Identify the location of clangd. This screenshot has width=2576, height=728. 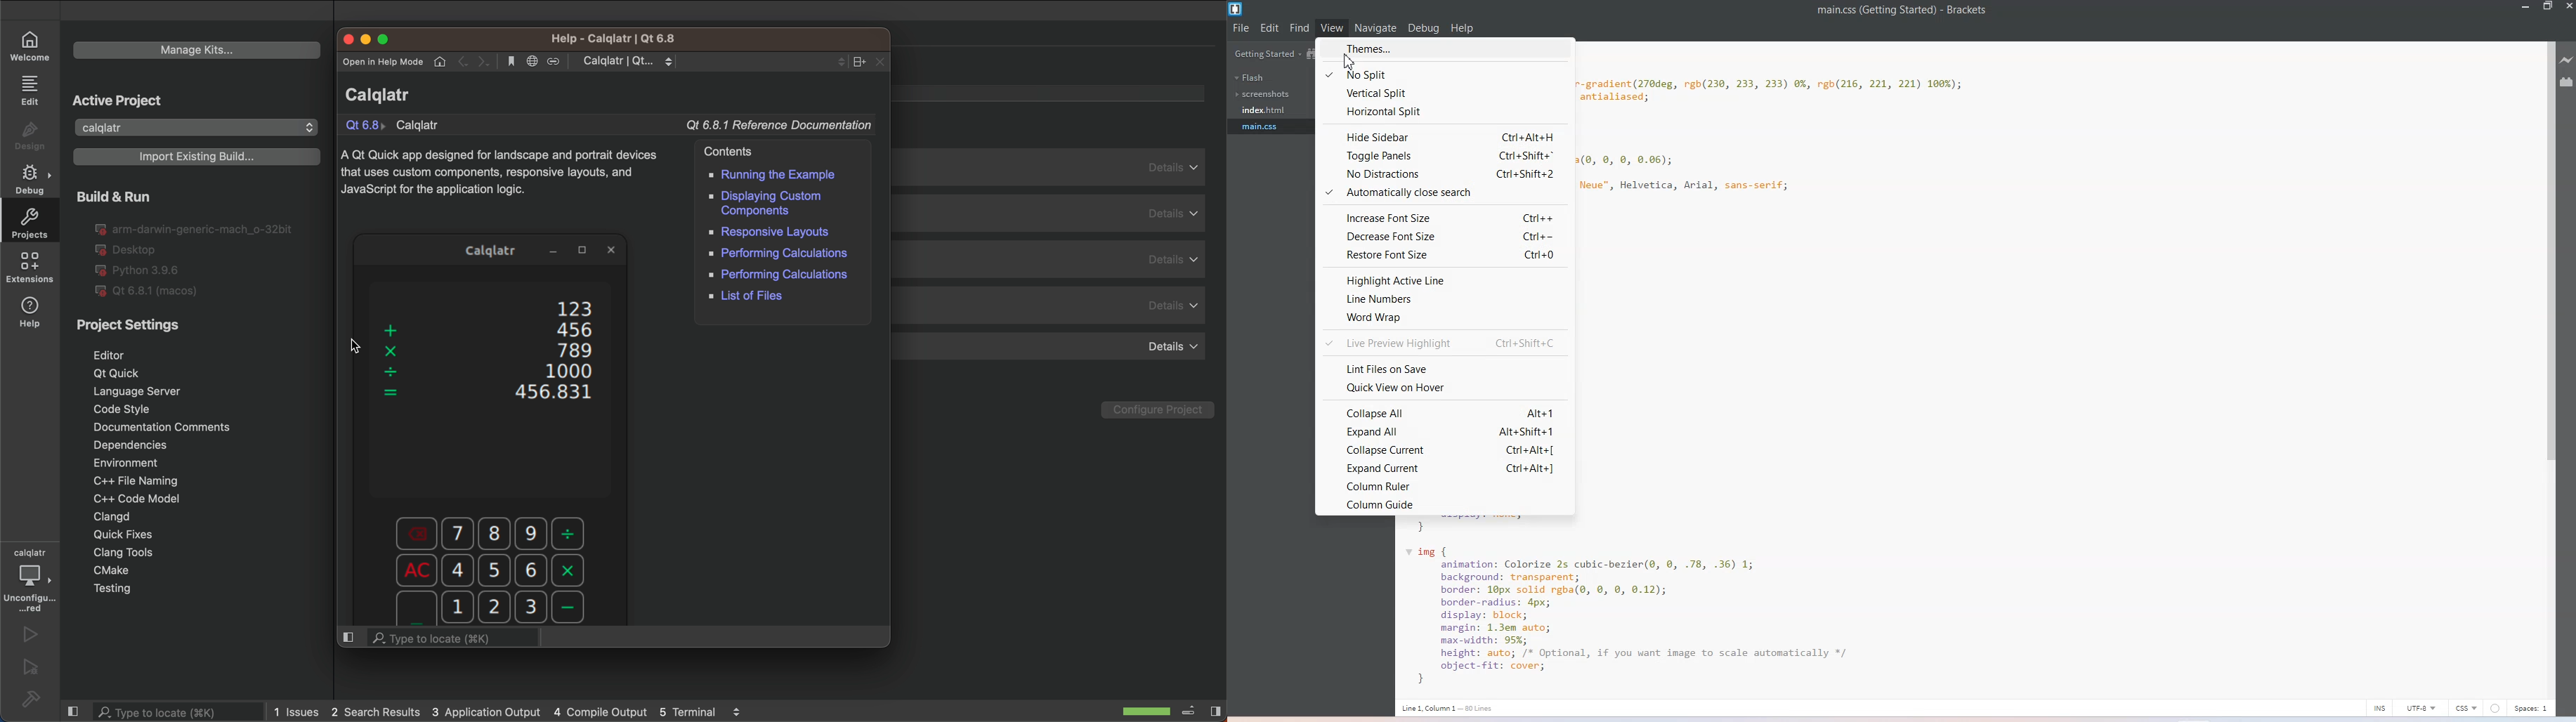
(118, 517).